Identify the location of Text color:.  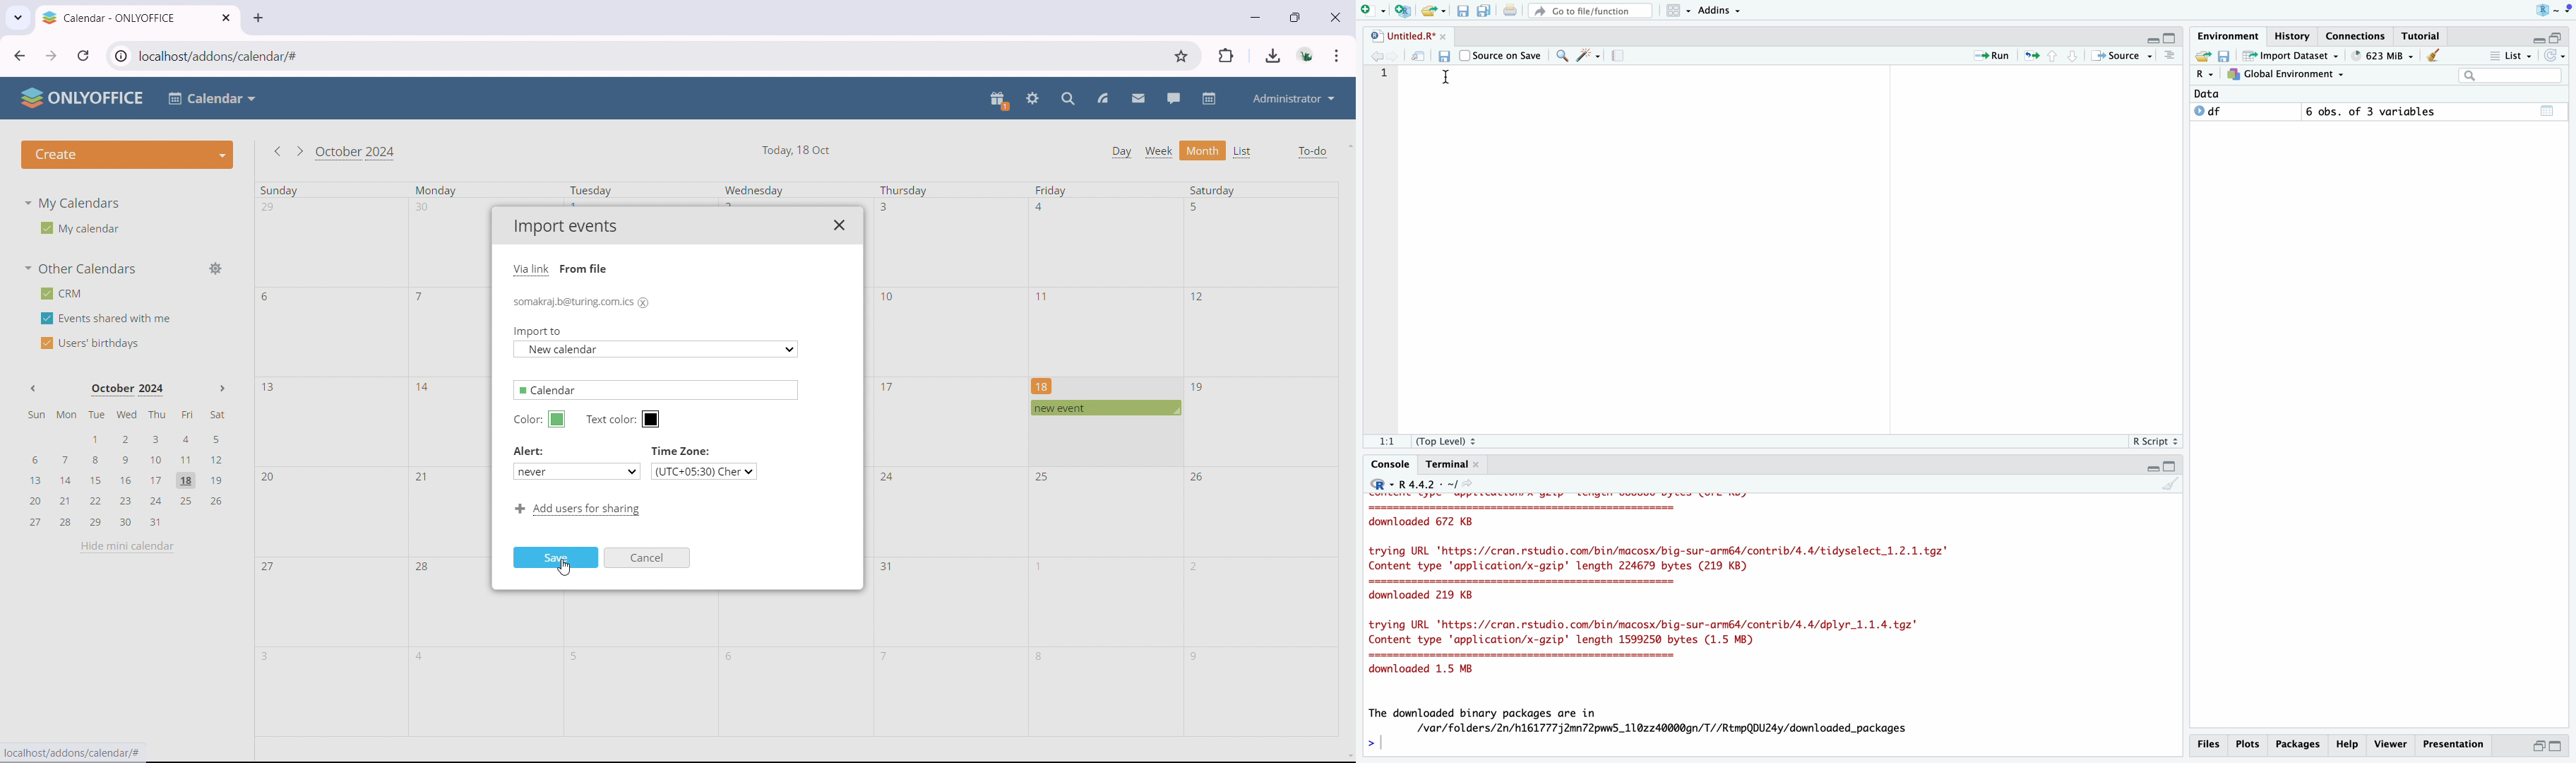
(626, 421).